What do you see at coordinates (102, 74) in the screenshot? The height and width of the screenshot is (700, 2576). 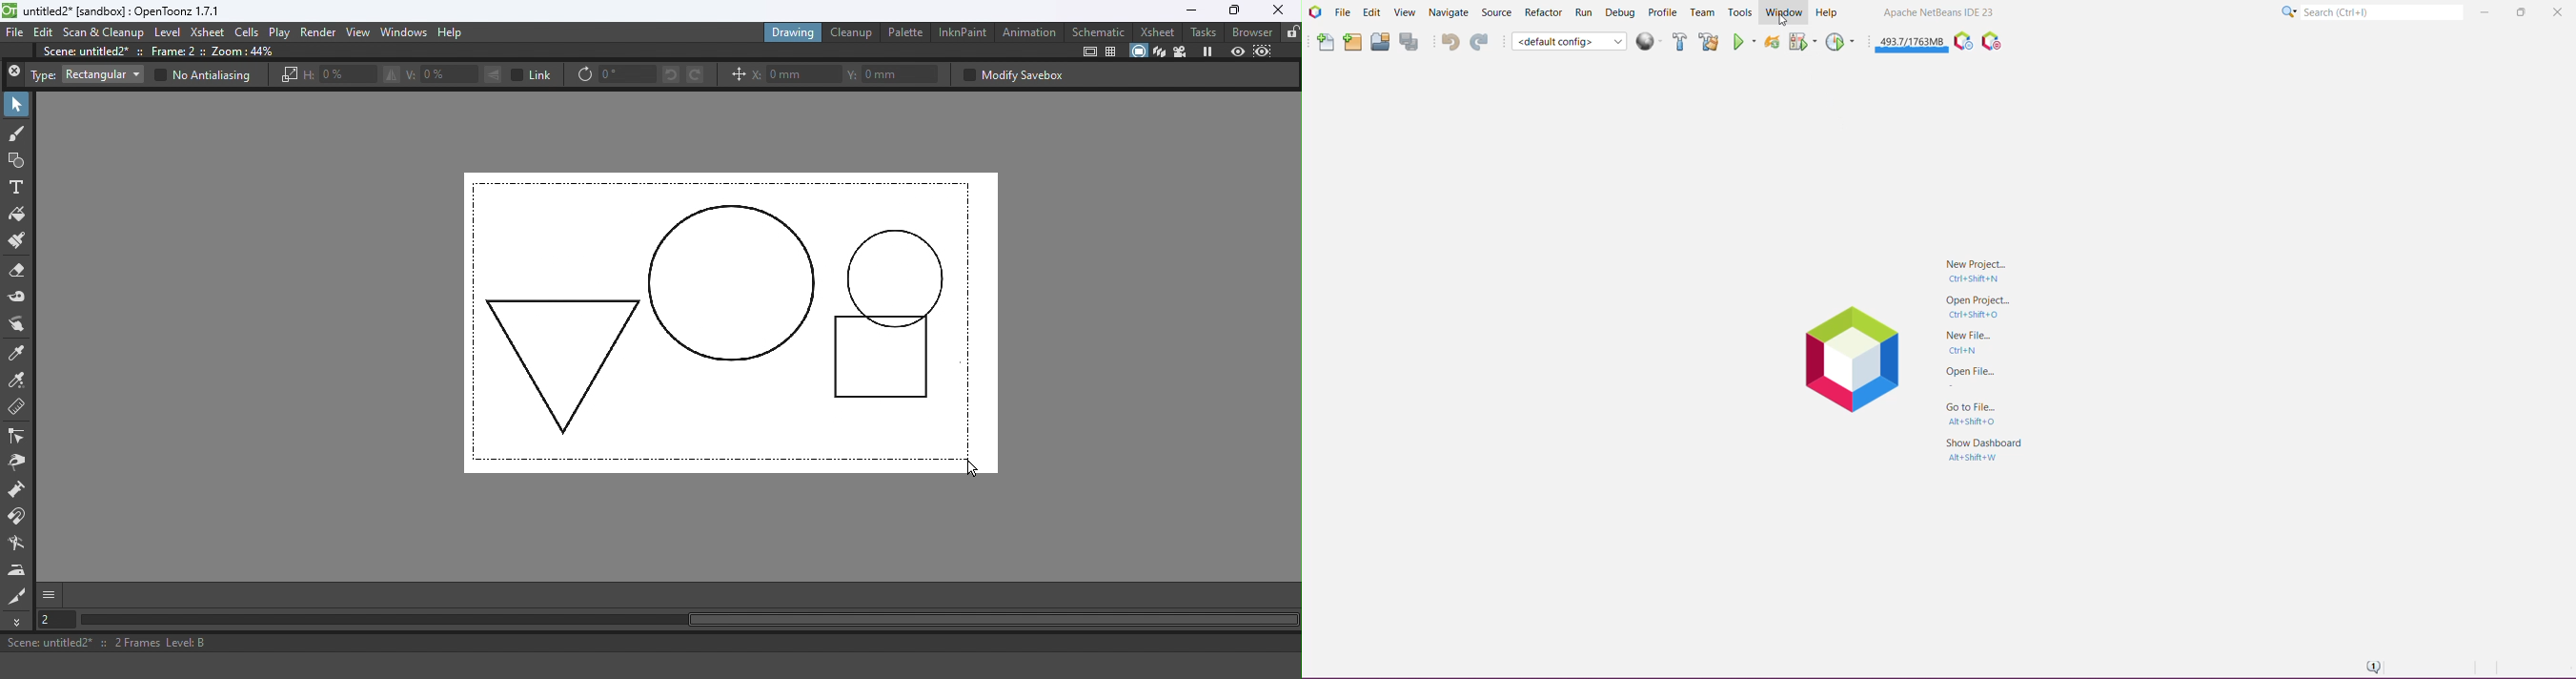 I see `Rectangular` at bounding box center [102, 74].